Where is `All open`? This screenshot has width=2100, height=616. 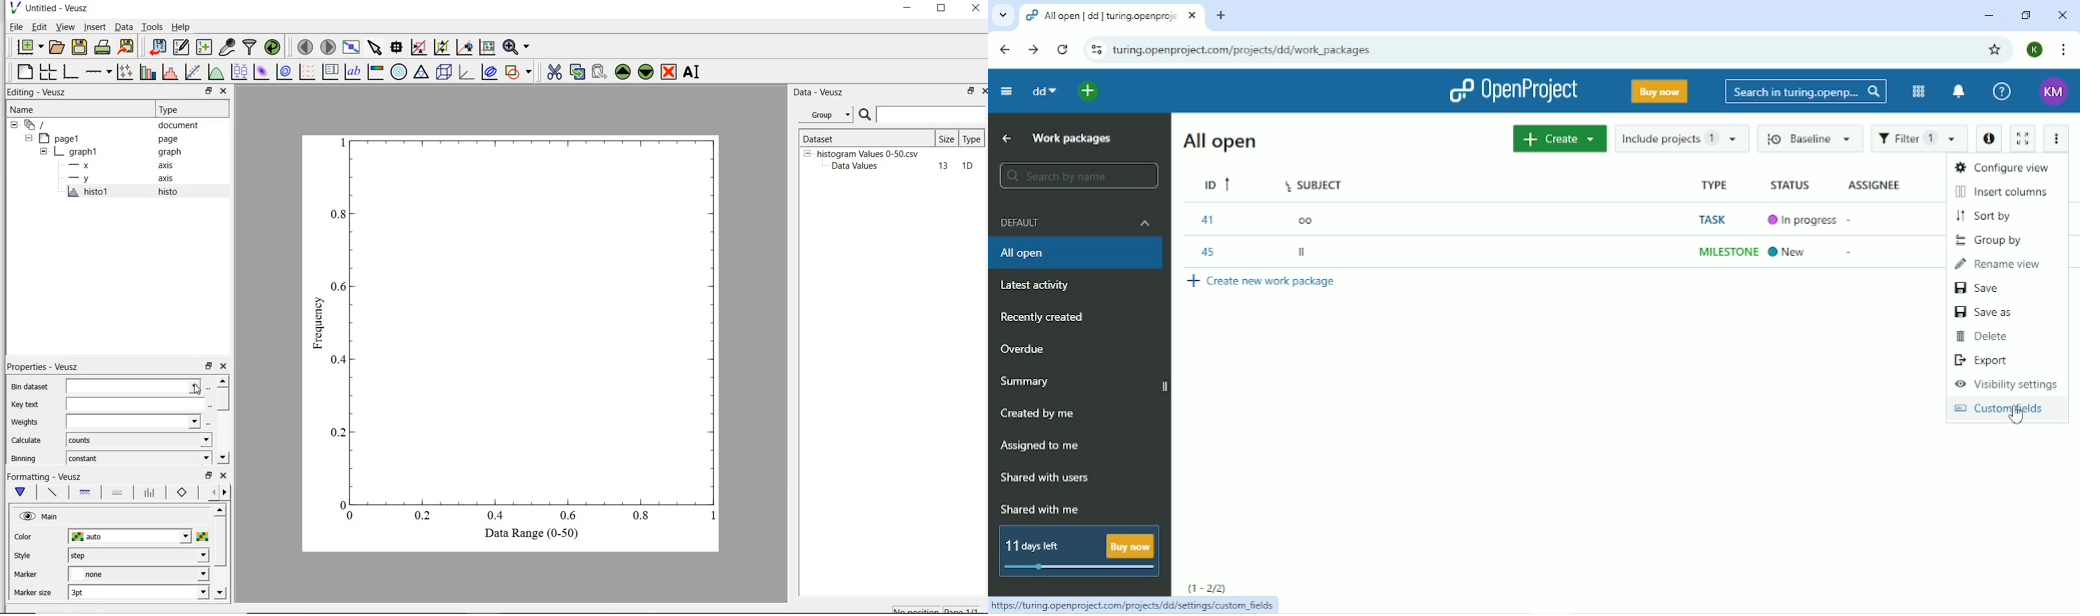
All open is located at coordinates (1075, 254).